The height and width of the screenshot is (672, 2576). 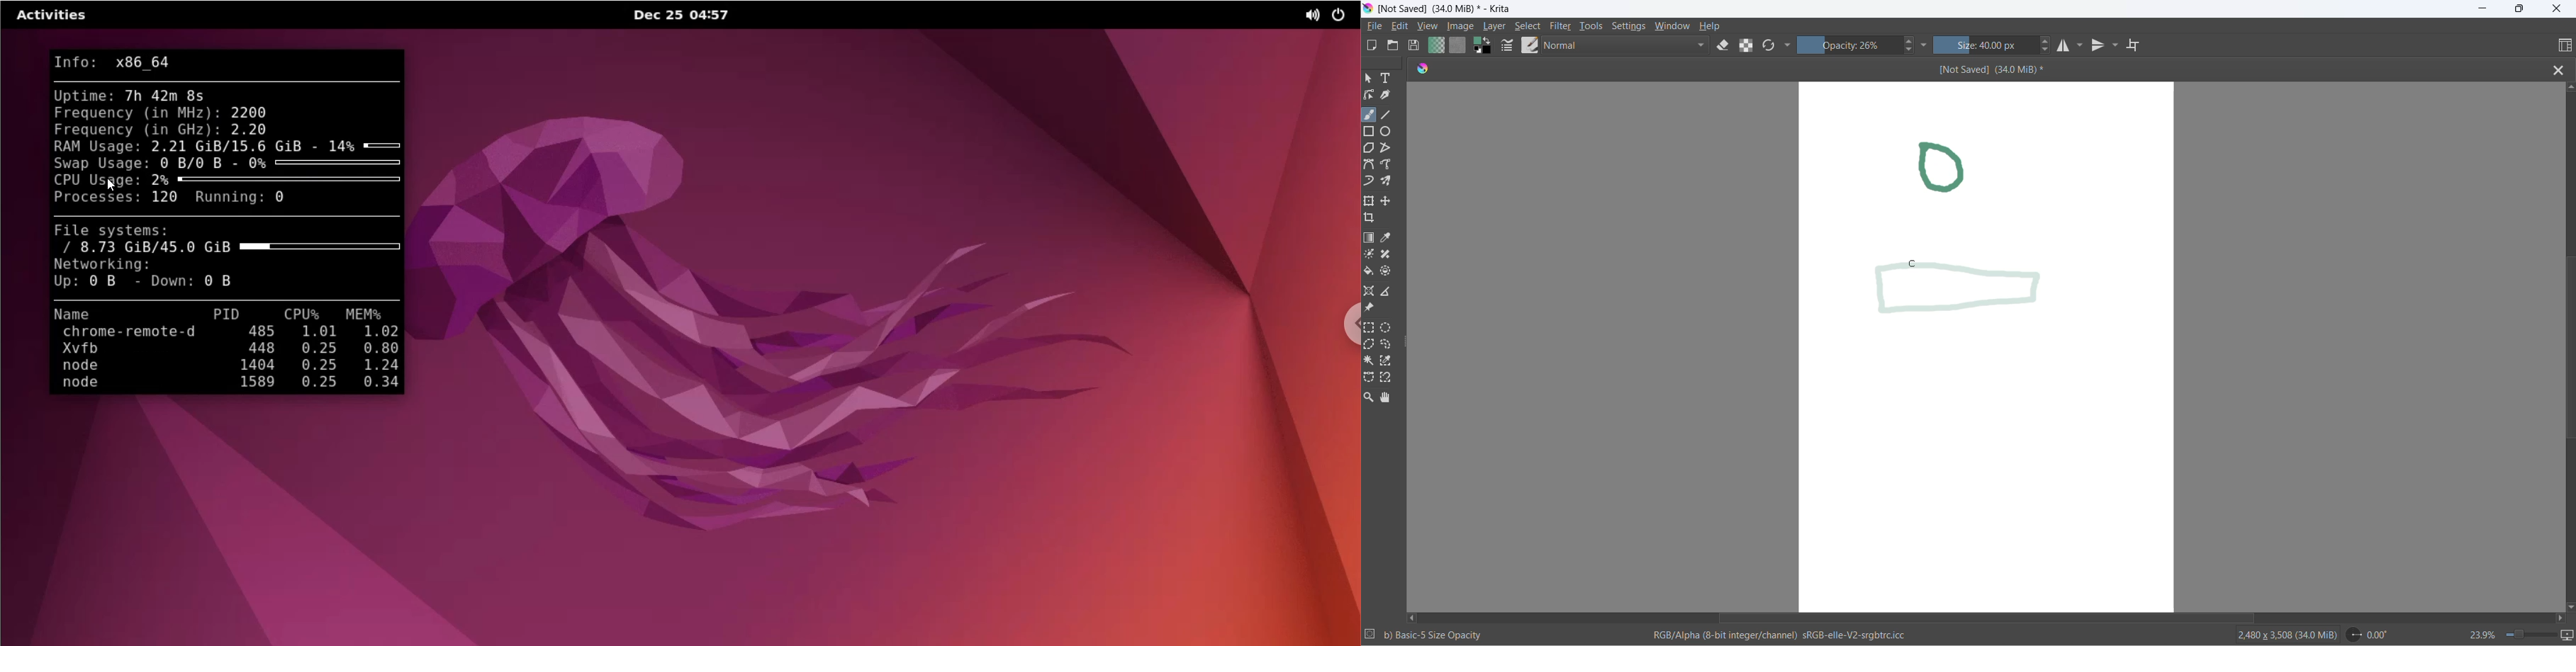 What do you see at coordinates (1914, 263) in the screenshot?
I see `cursor` at bounding box center [1914, 263].